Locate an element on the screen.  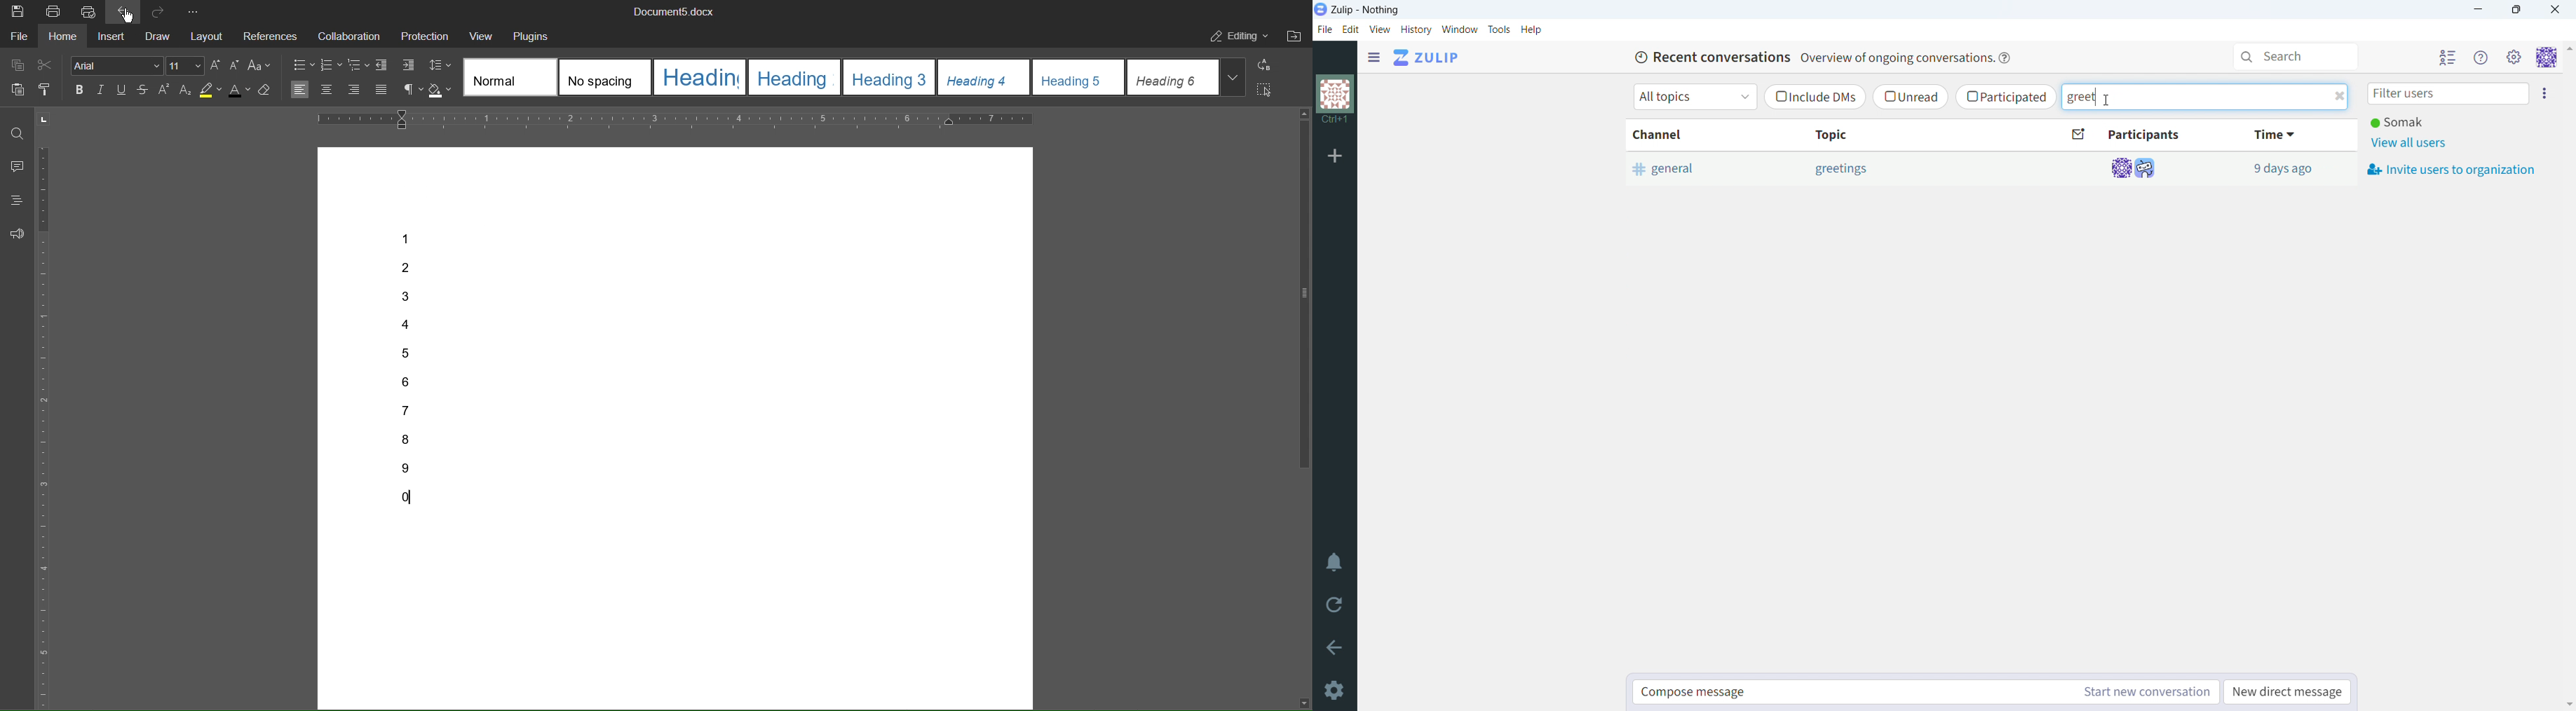
More templates is located at coordinates (1233, 76).